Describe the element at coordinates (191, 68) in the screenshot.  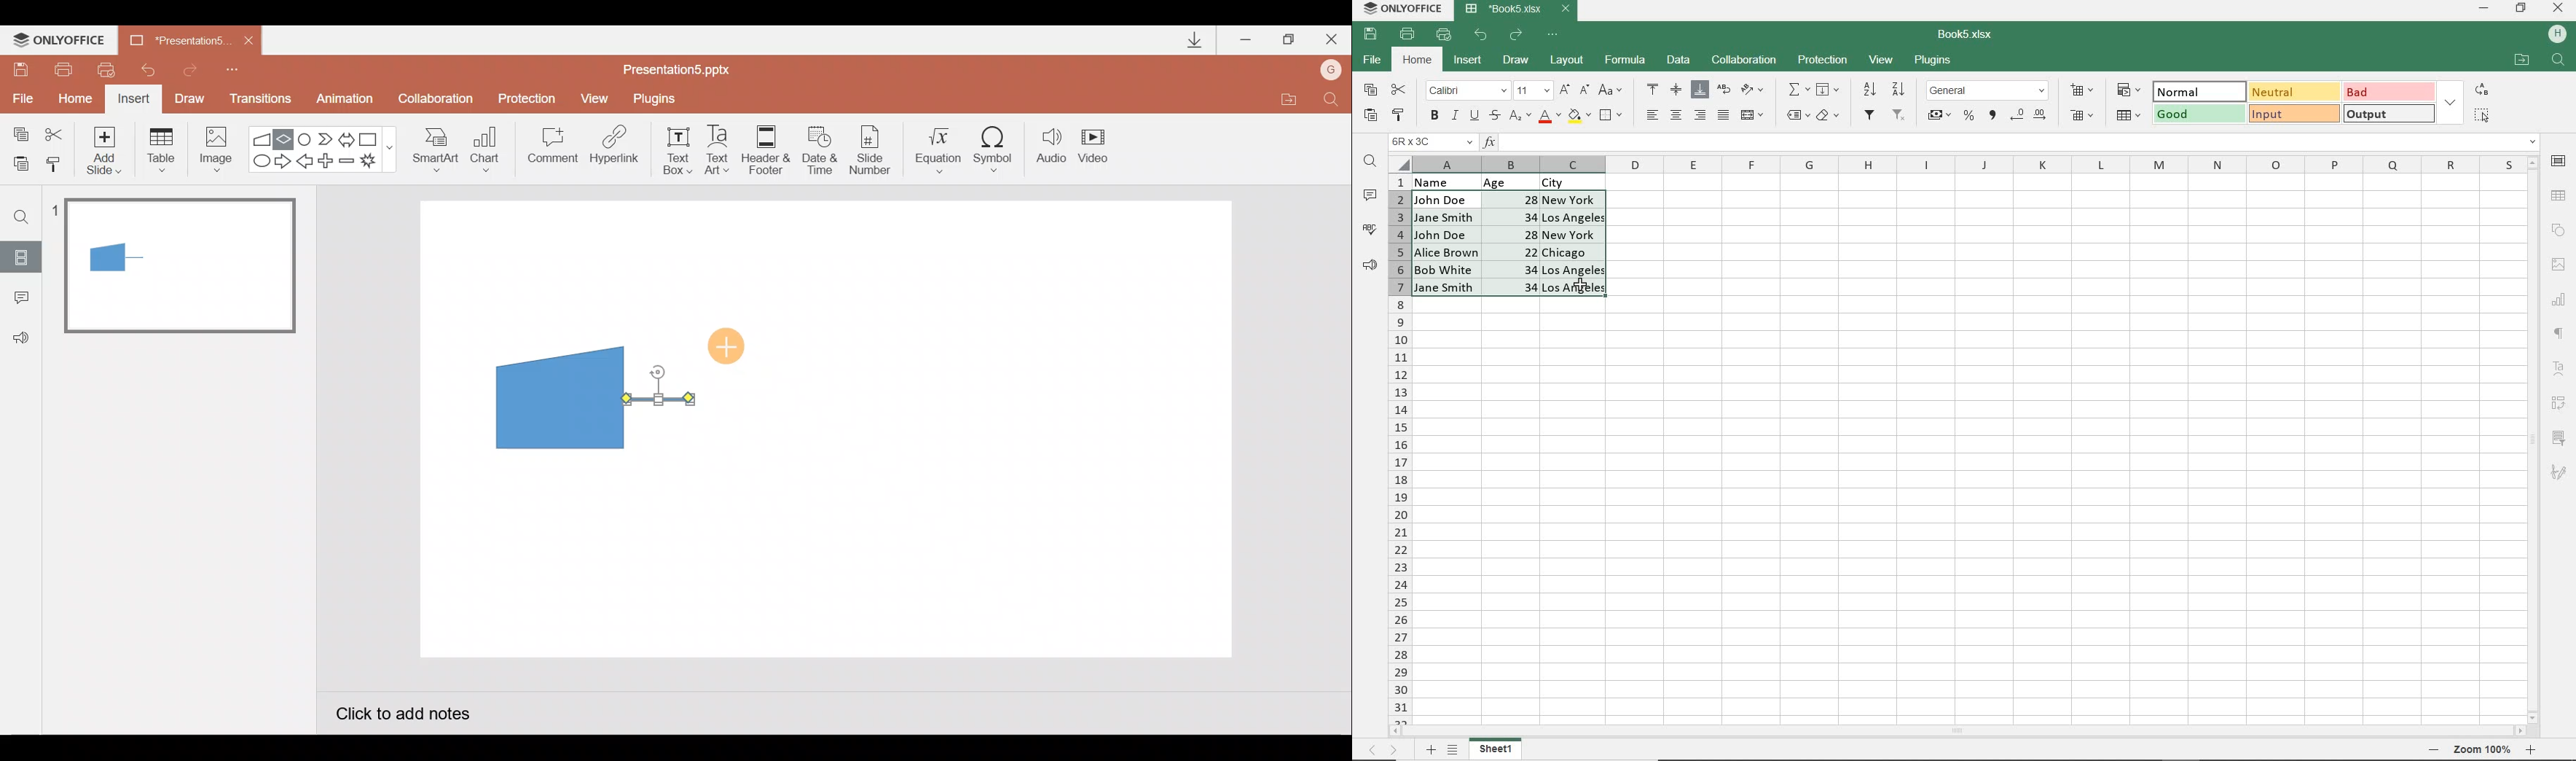
I see `Redo` at that location.